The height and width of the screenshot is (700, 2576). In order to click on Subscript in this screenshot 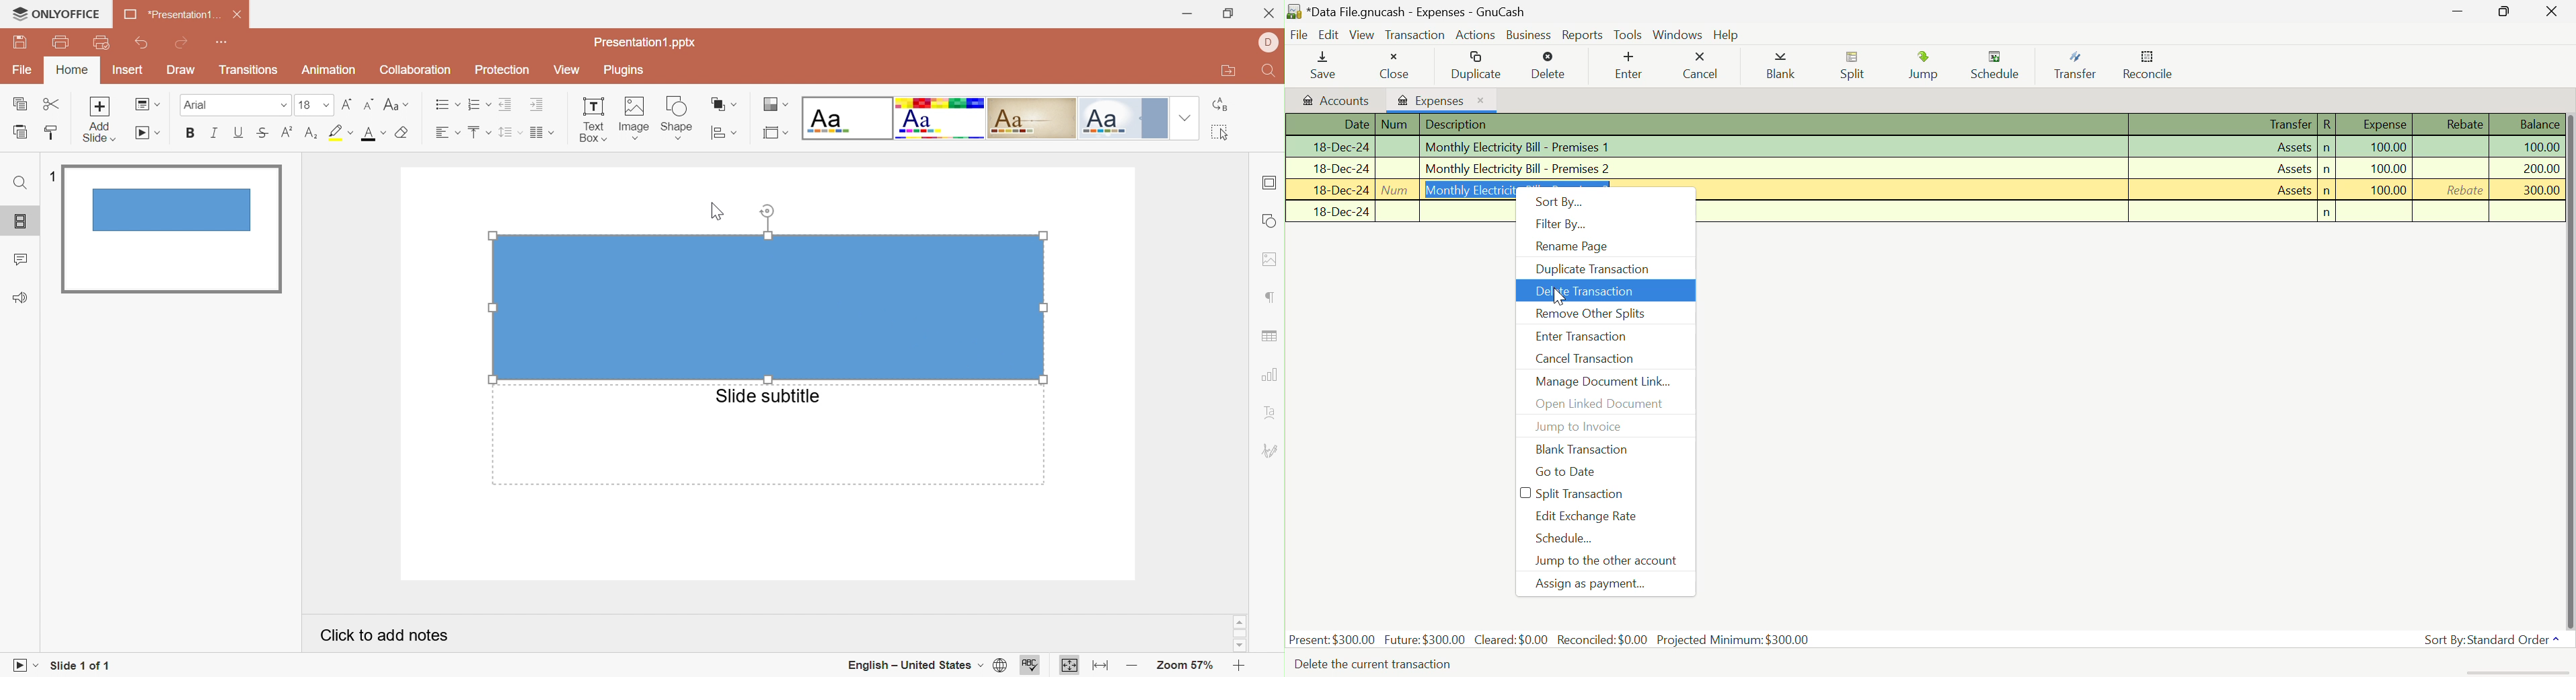, I will do `click(309, 137)`.